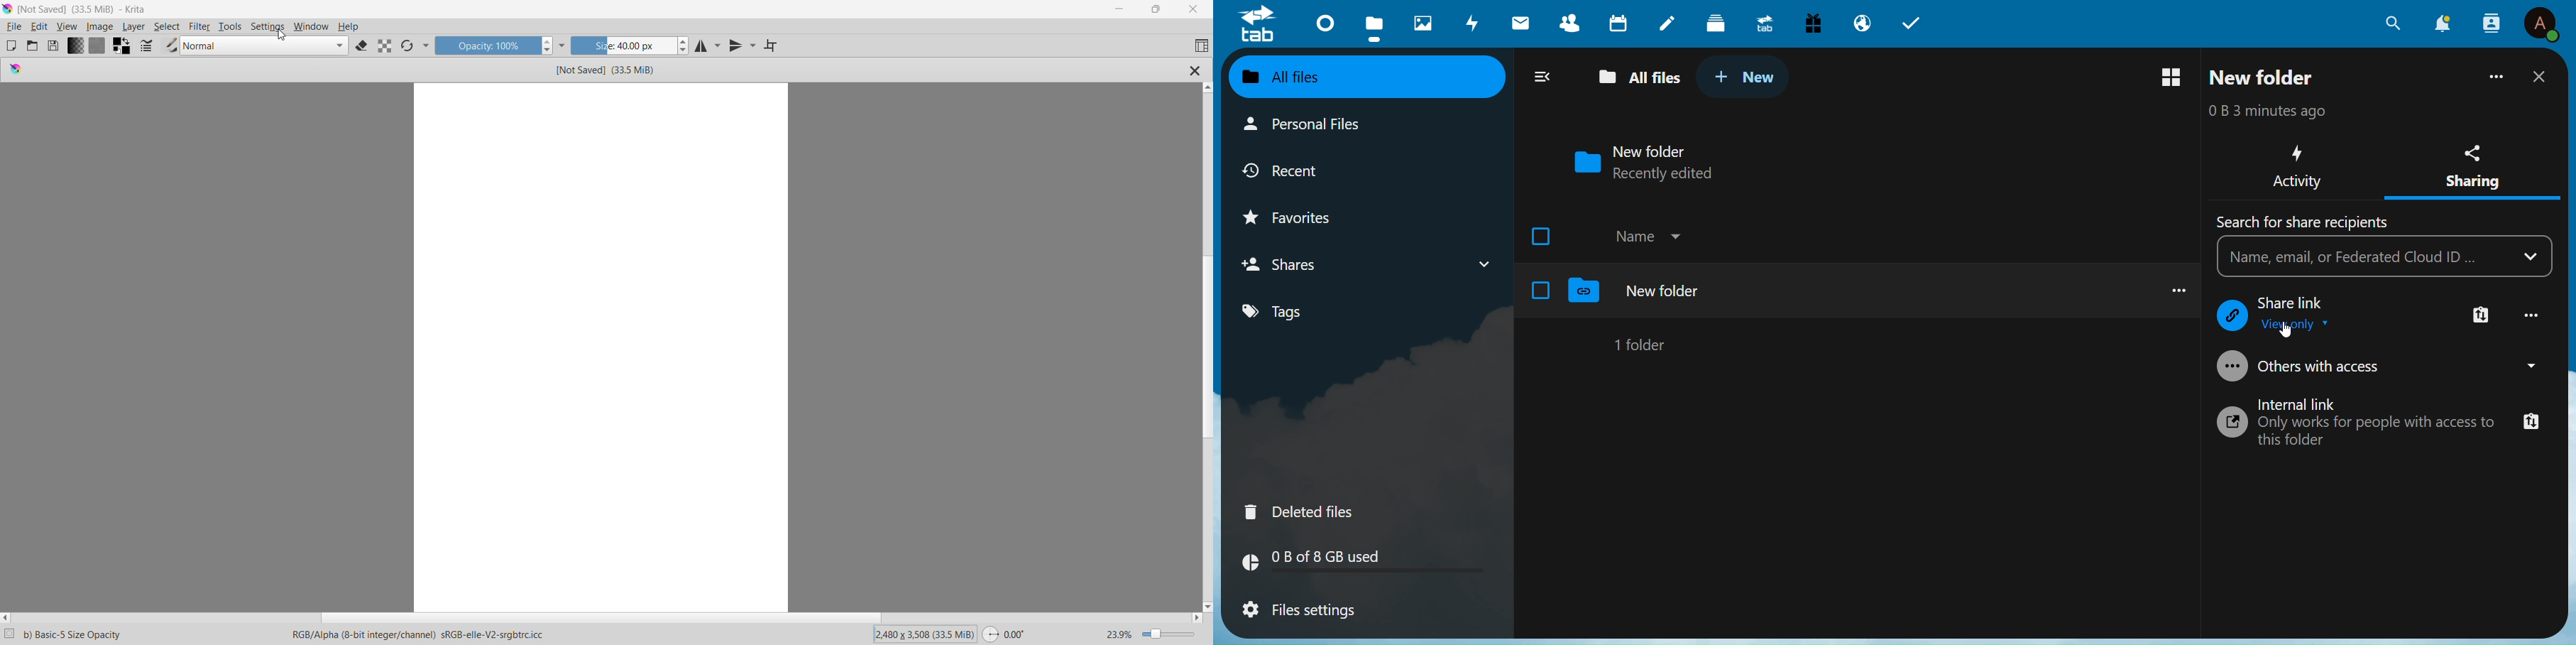 This screenshot has height=672, width=2576. Describe the element at coordinates (630, 45) in the screenshot. I see `Size` at that location.